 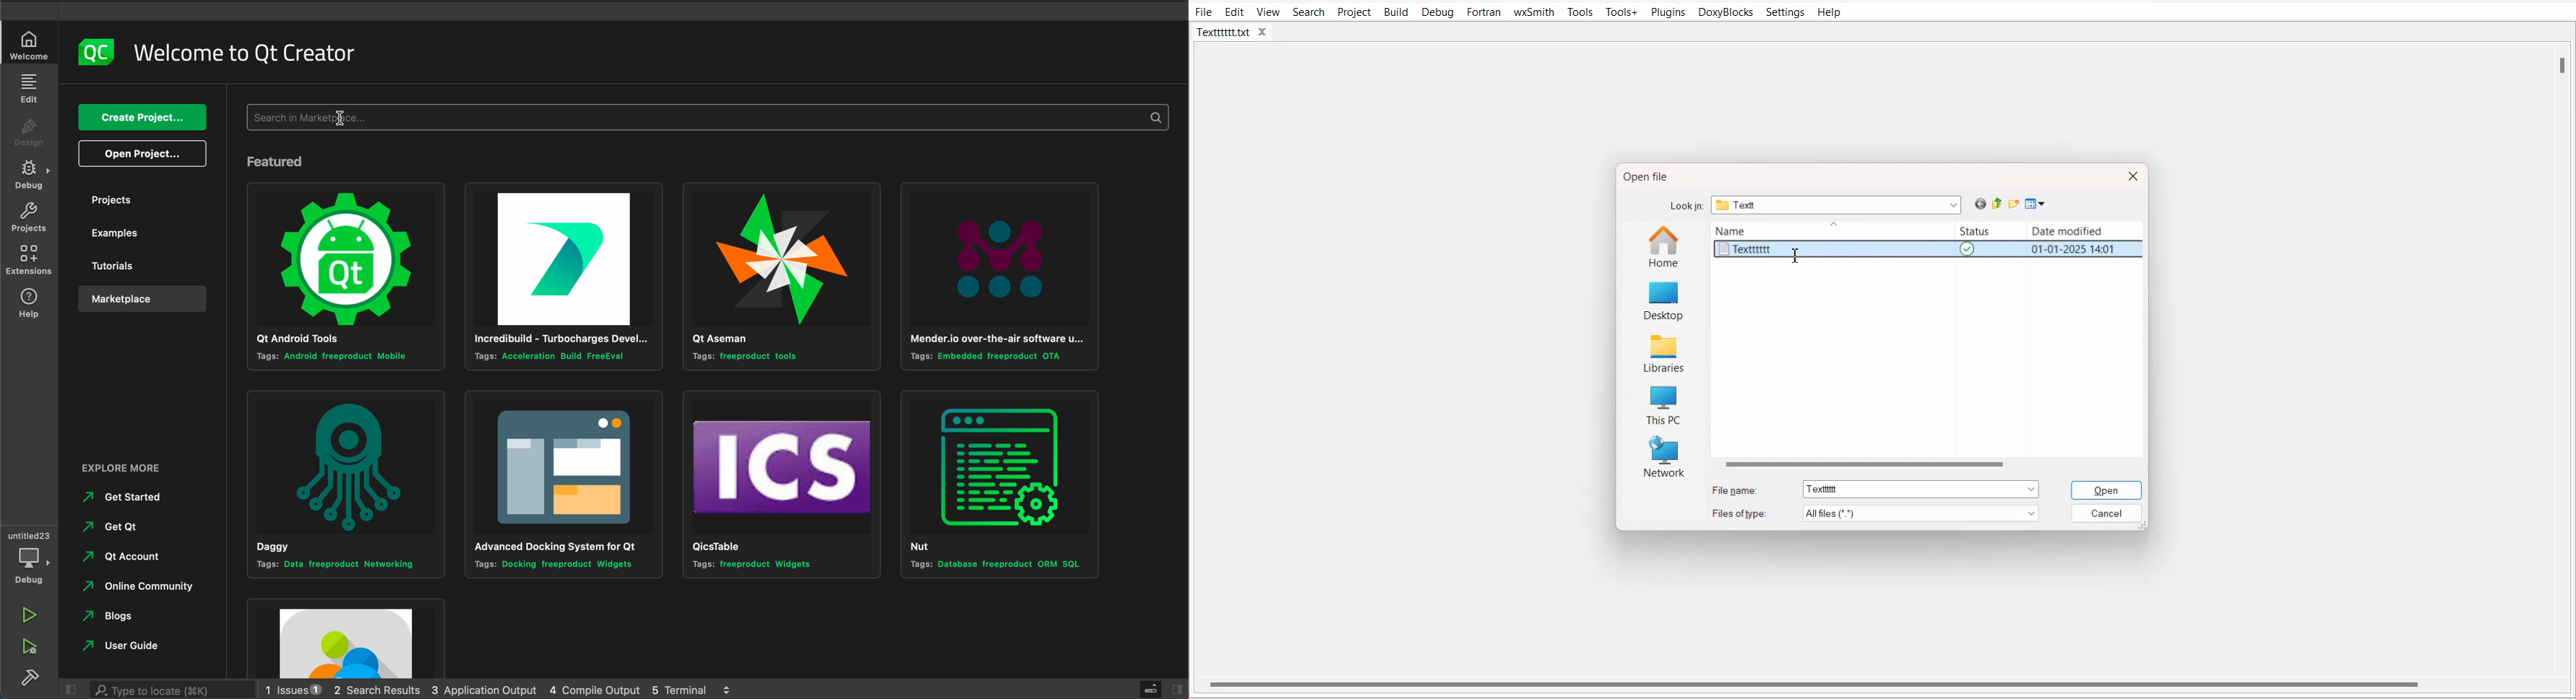 I want to click on edit, so click(x=30, y=88).